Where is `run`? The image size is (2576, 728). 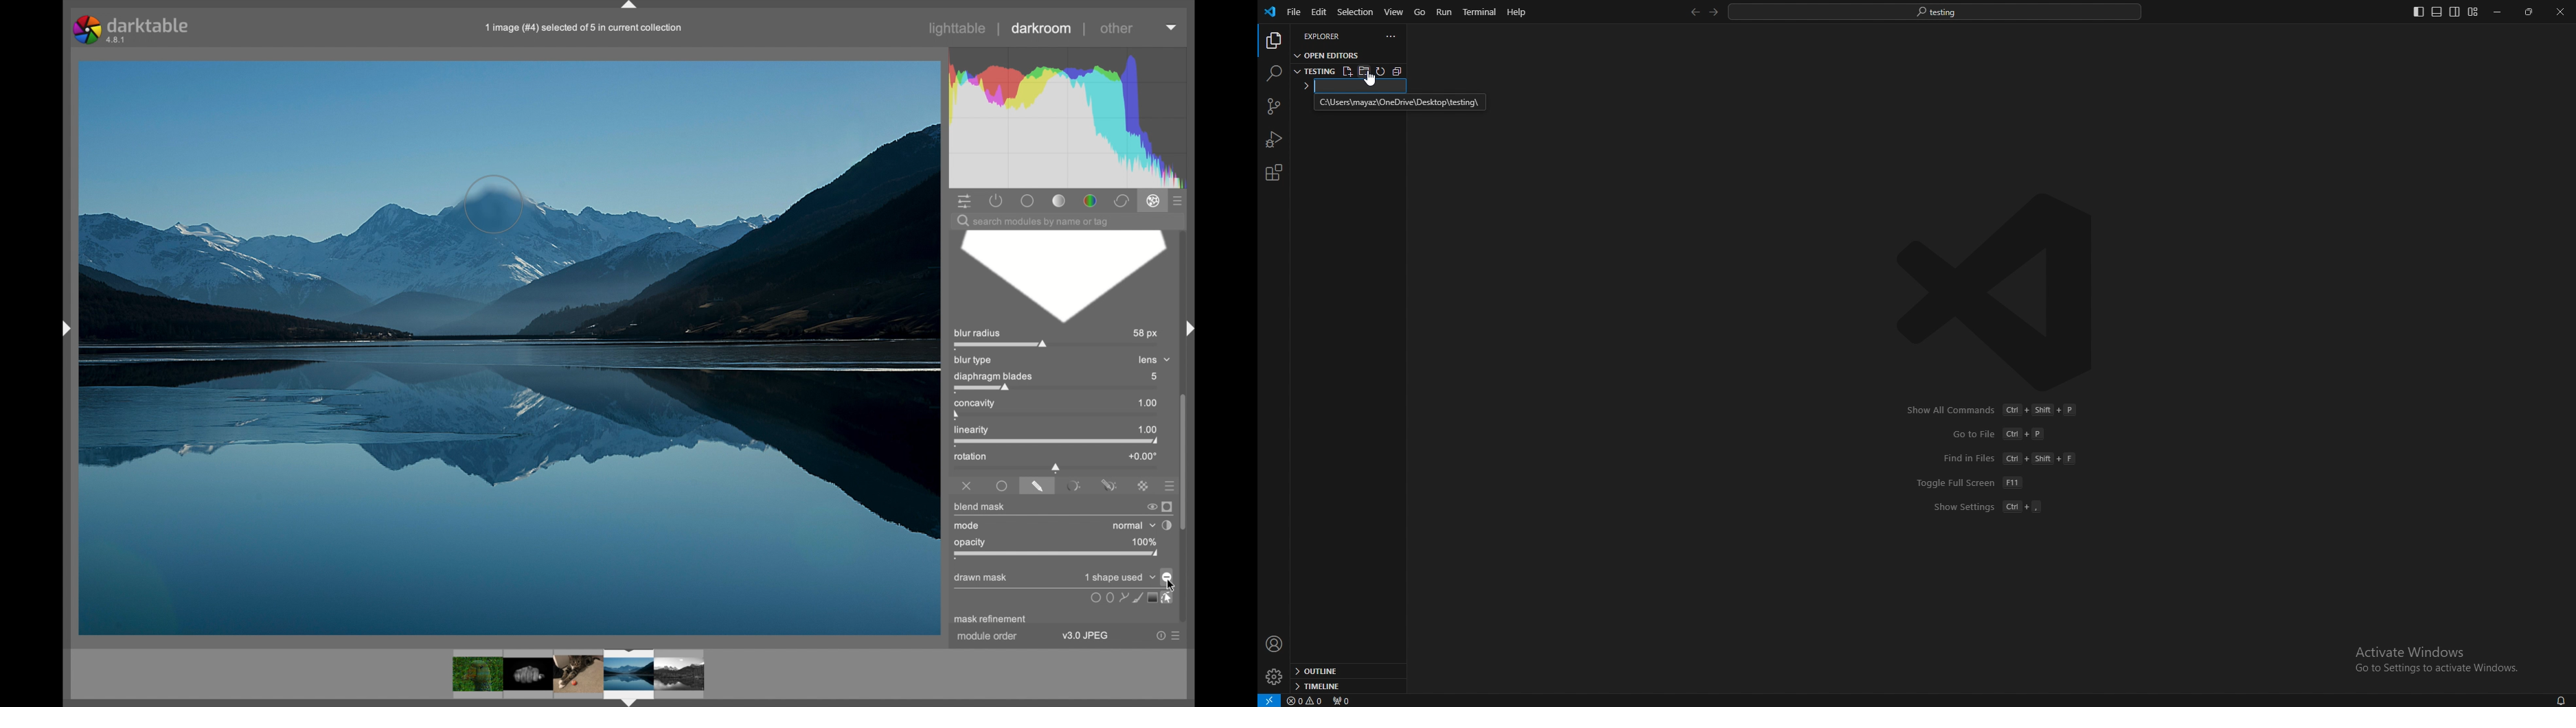 run is located at coordinates (1446, 12).